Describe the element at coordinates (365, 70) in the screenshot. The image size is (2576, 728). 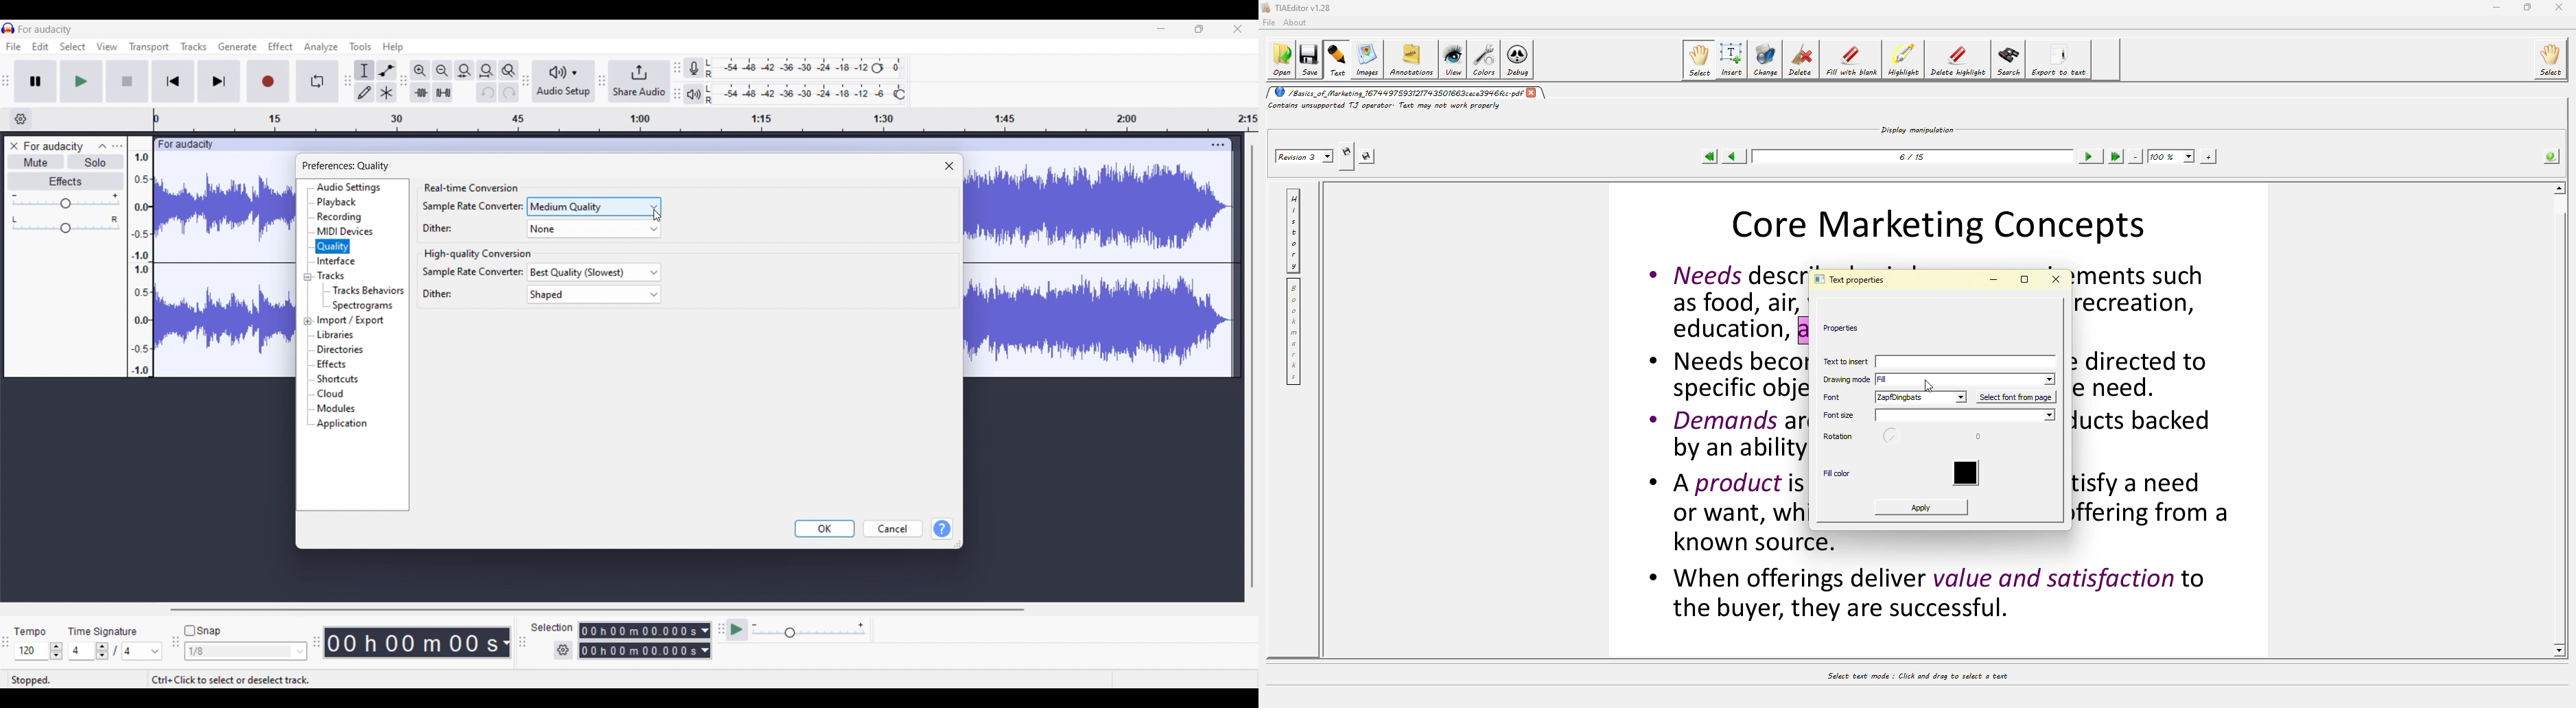
I see `Selection tool` at that location.